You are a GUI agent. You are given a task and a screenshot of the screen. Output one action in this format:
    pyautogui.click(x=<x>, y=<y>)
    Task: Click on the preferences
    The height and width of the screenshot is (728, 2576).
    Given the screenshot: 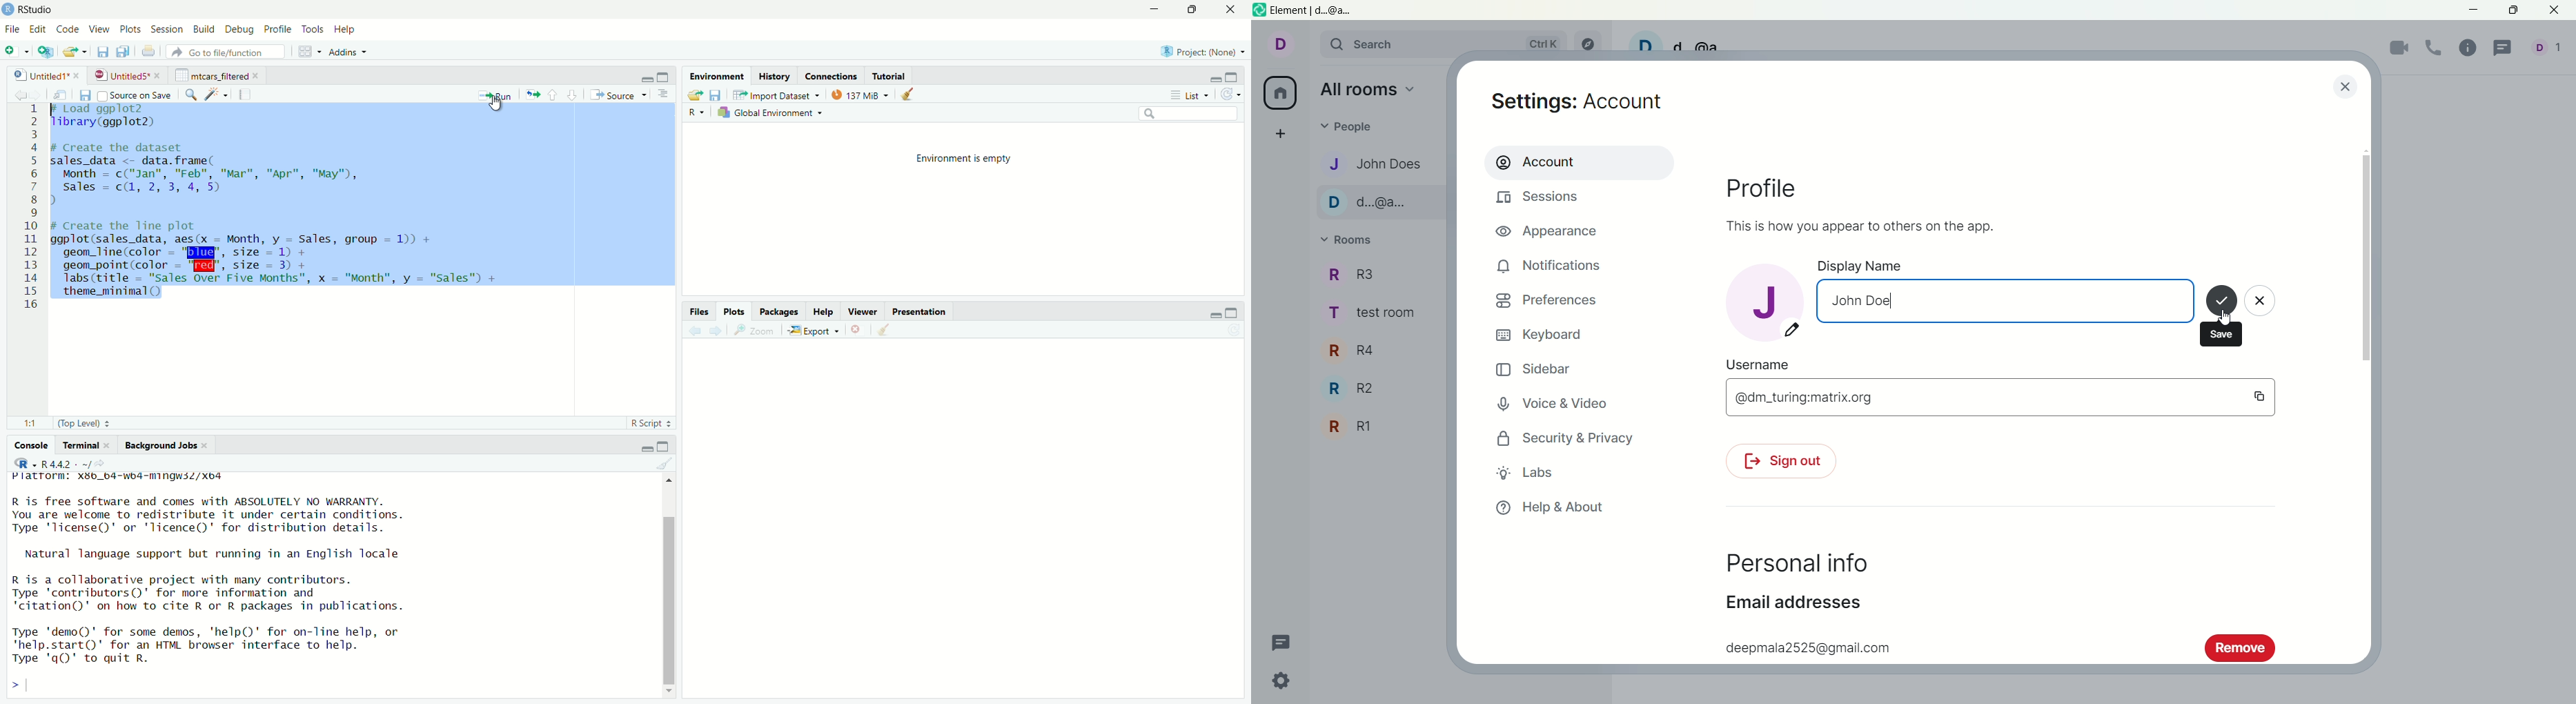 What is the action you would take?
    pyautogui.click(x=1546, y=303)
    